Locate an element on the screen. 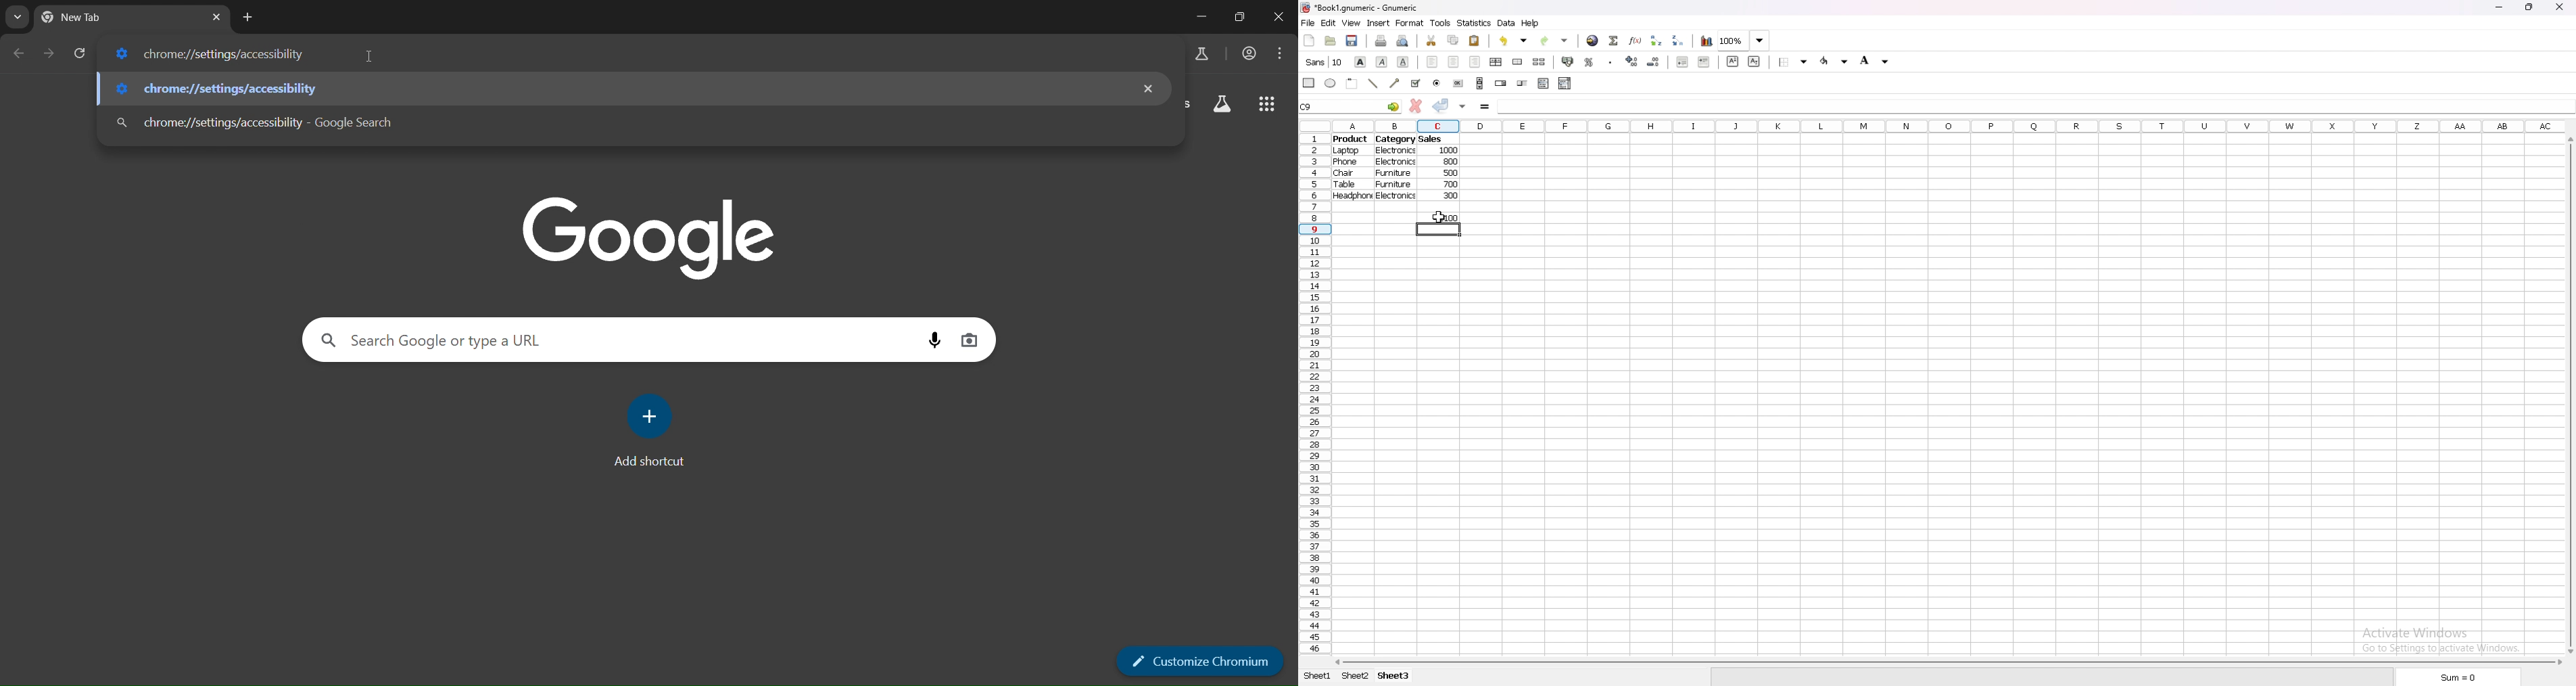 This screenshot has height=700, width=2576. bold is located at coordinates (1362, 62).